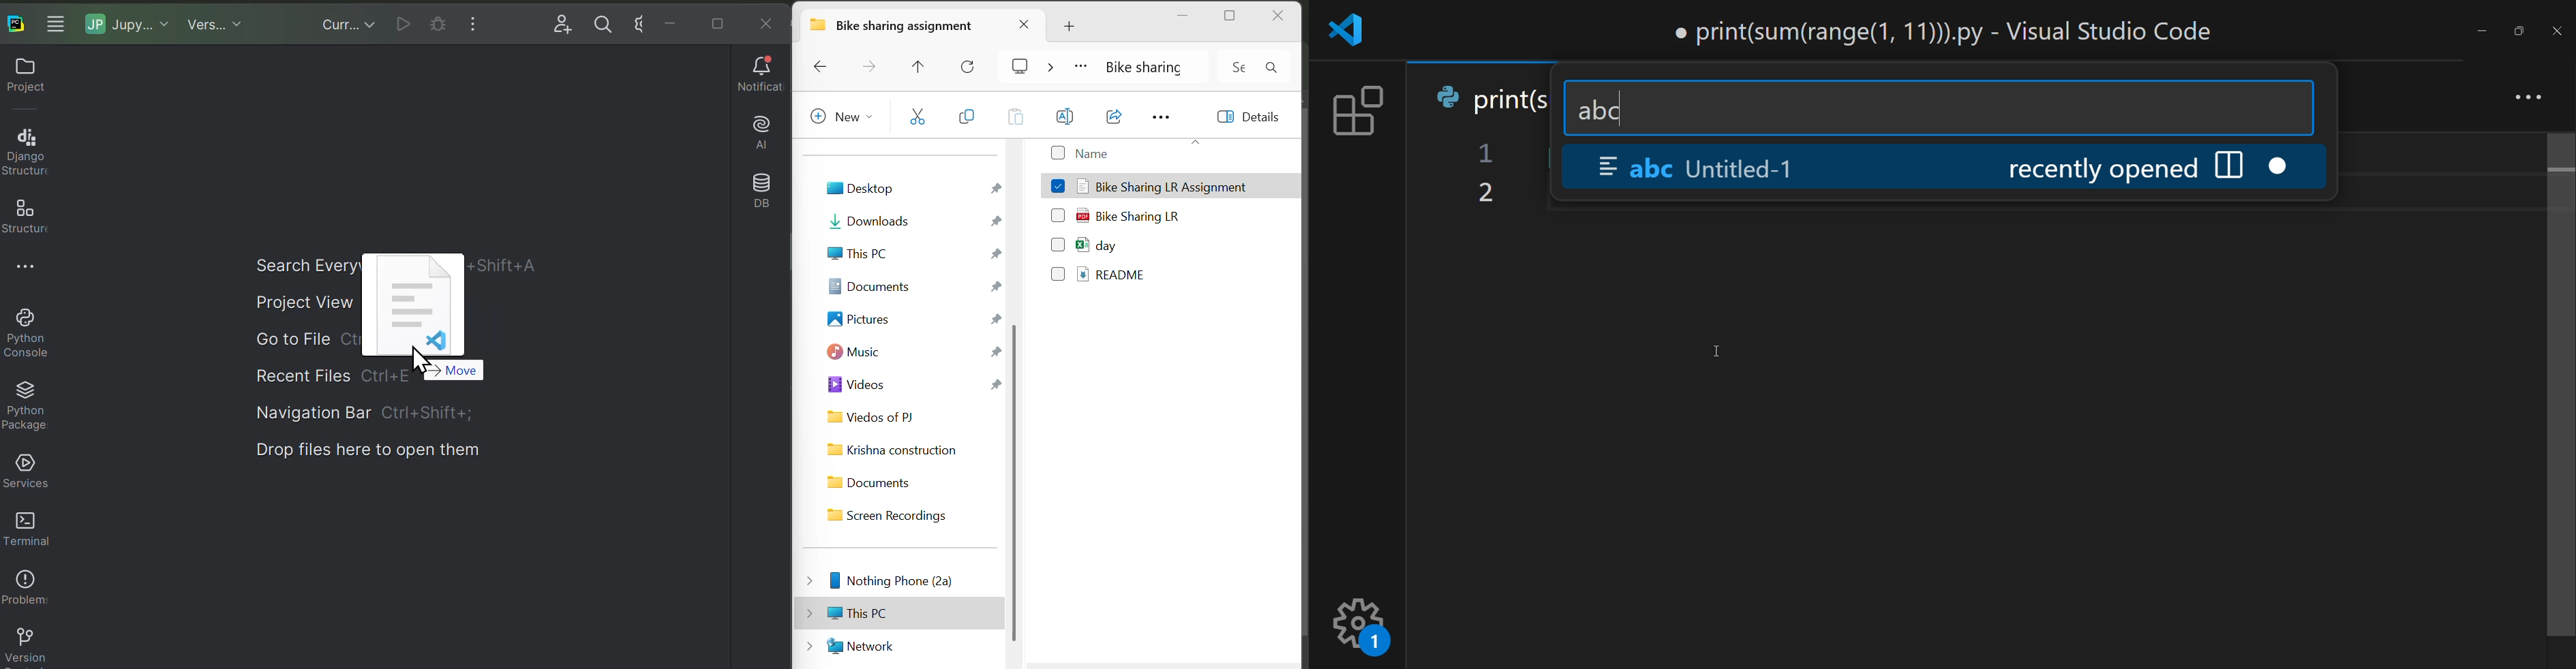 The width and height of the screenshot is (2576, 672). Describe the element at coordinates (639, 21) in the screenshot. I see `settings` at that location.